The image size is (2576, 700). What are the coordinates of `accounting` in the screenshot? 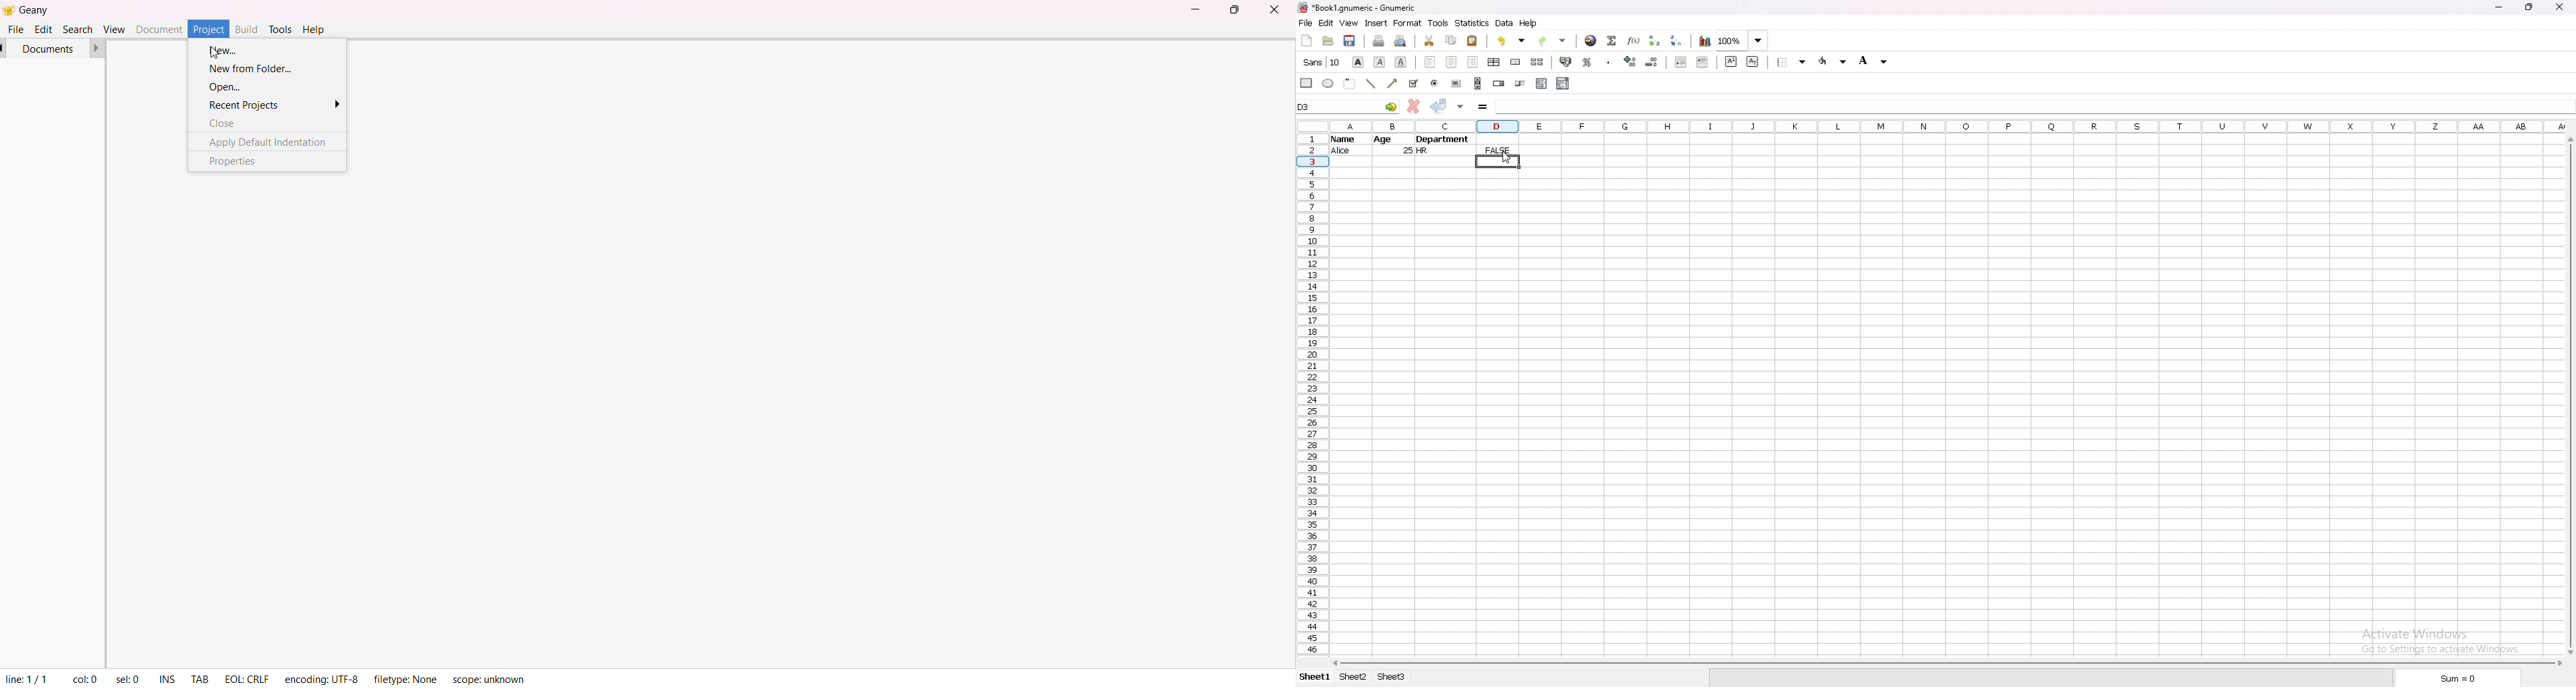 It's located at (1565, 61).